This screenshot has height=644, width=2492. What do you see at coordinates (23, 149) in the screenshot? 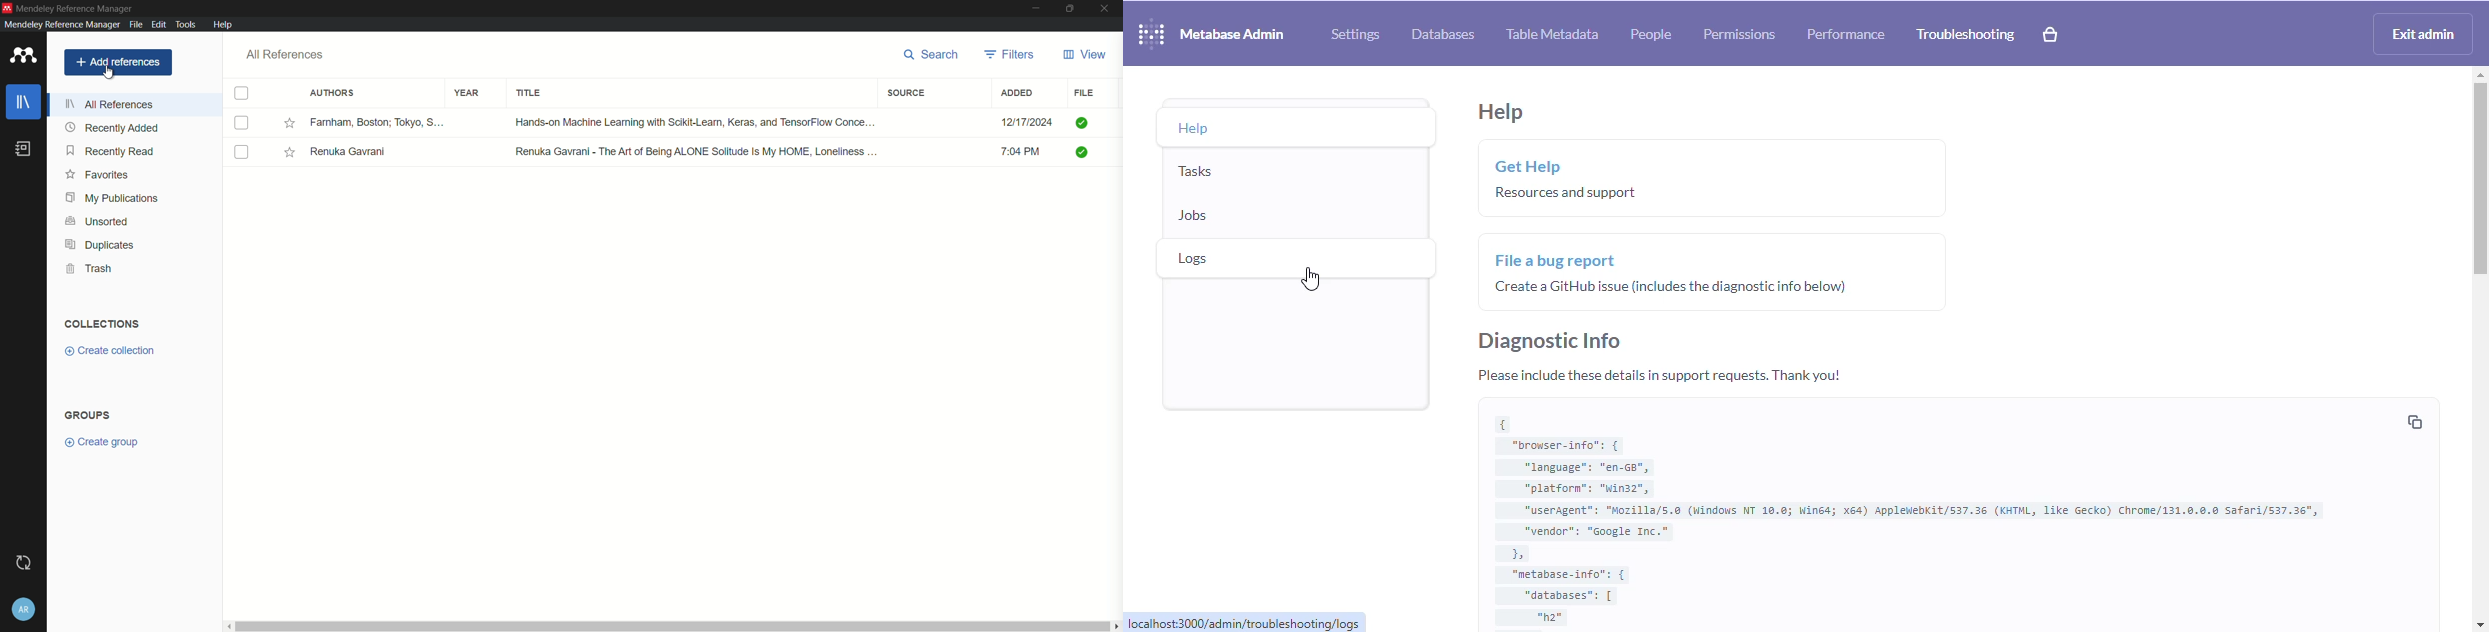
I see `notebook` at bounding box center [23, 149].